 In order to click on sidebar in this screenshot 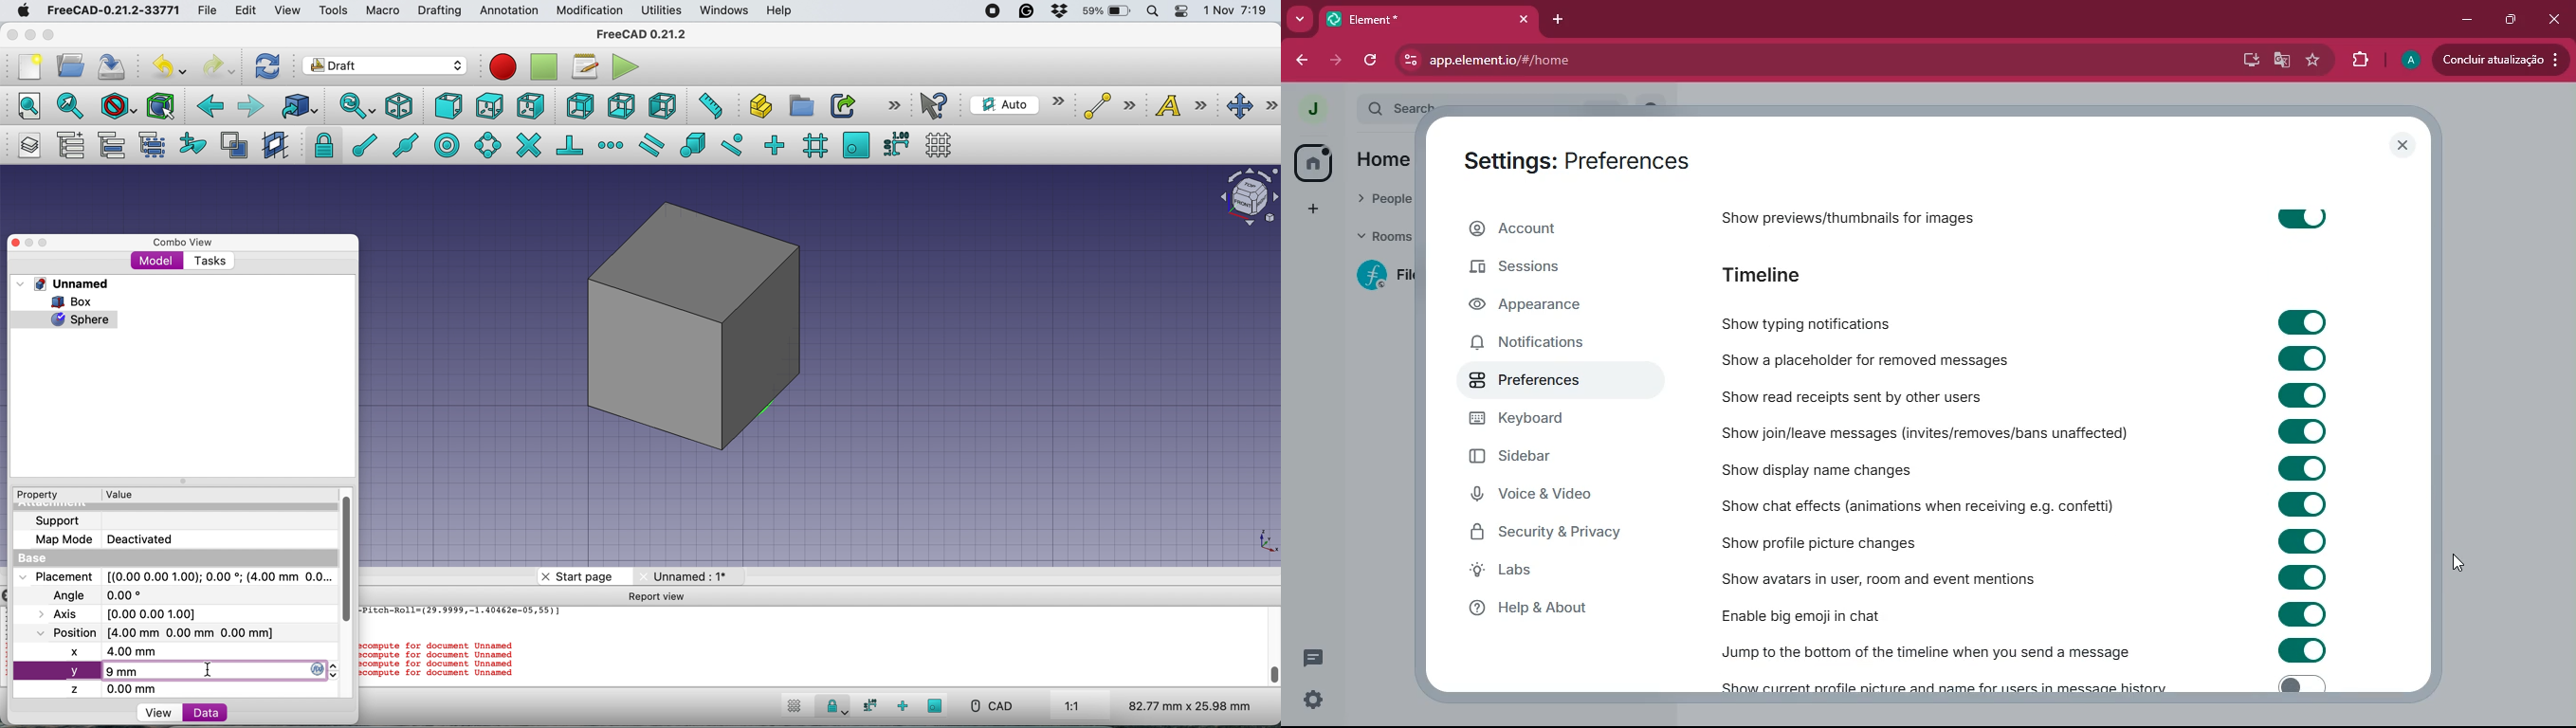, I will do `click(1542, 456)`.